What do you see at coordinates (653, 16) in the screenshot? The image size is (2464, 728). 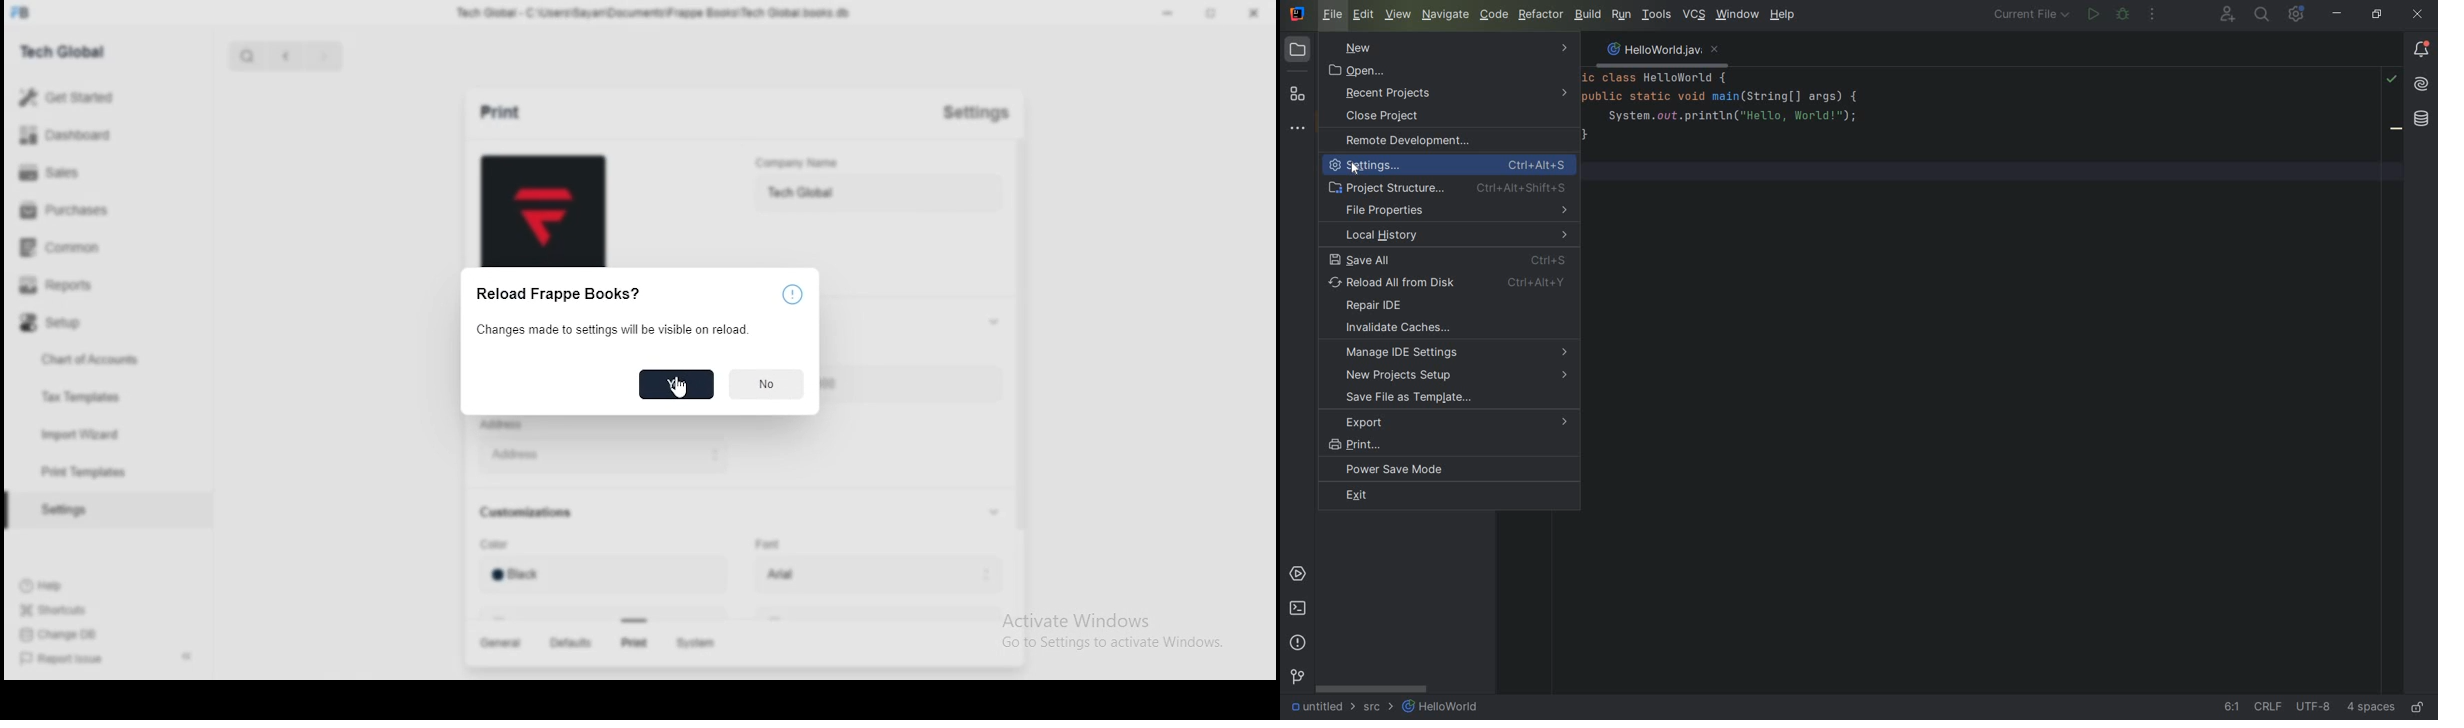 I see `Tech Global - C:\Users\Sayan\Documents\Frappe Books\Tech Global. books. db` at bounding box center [653, 16].